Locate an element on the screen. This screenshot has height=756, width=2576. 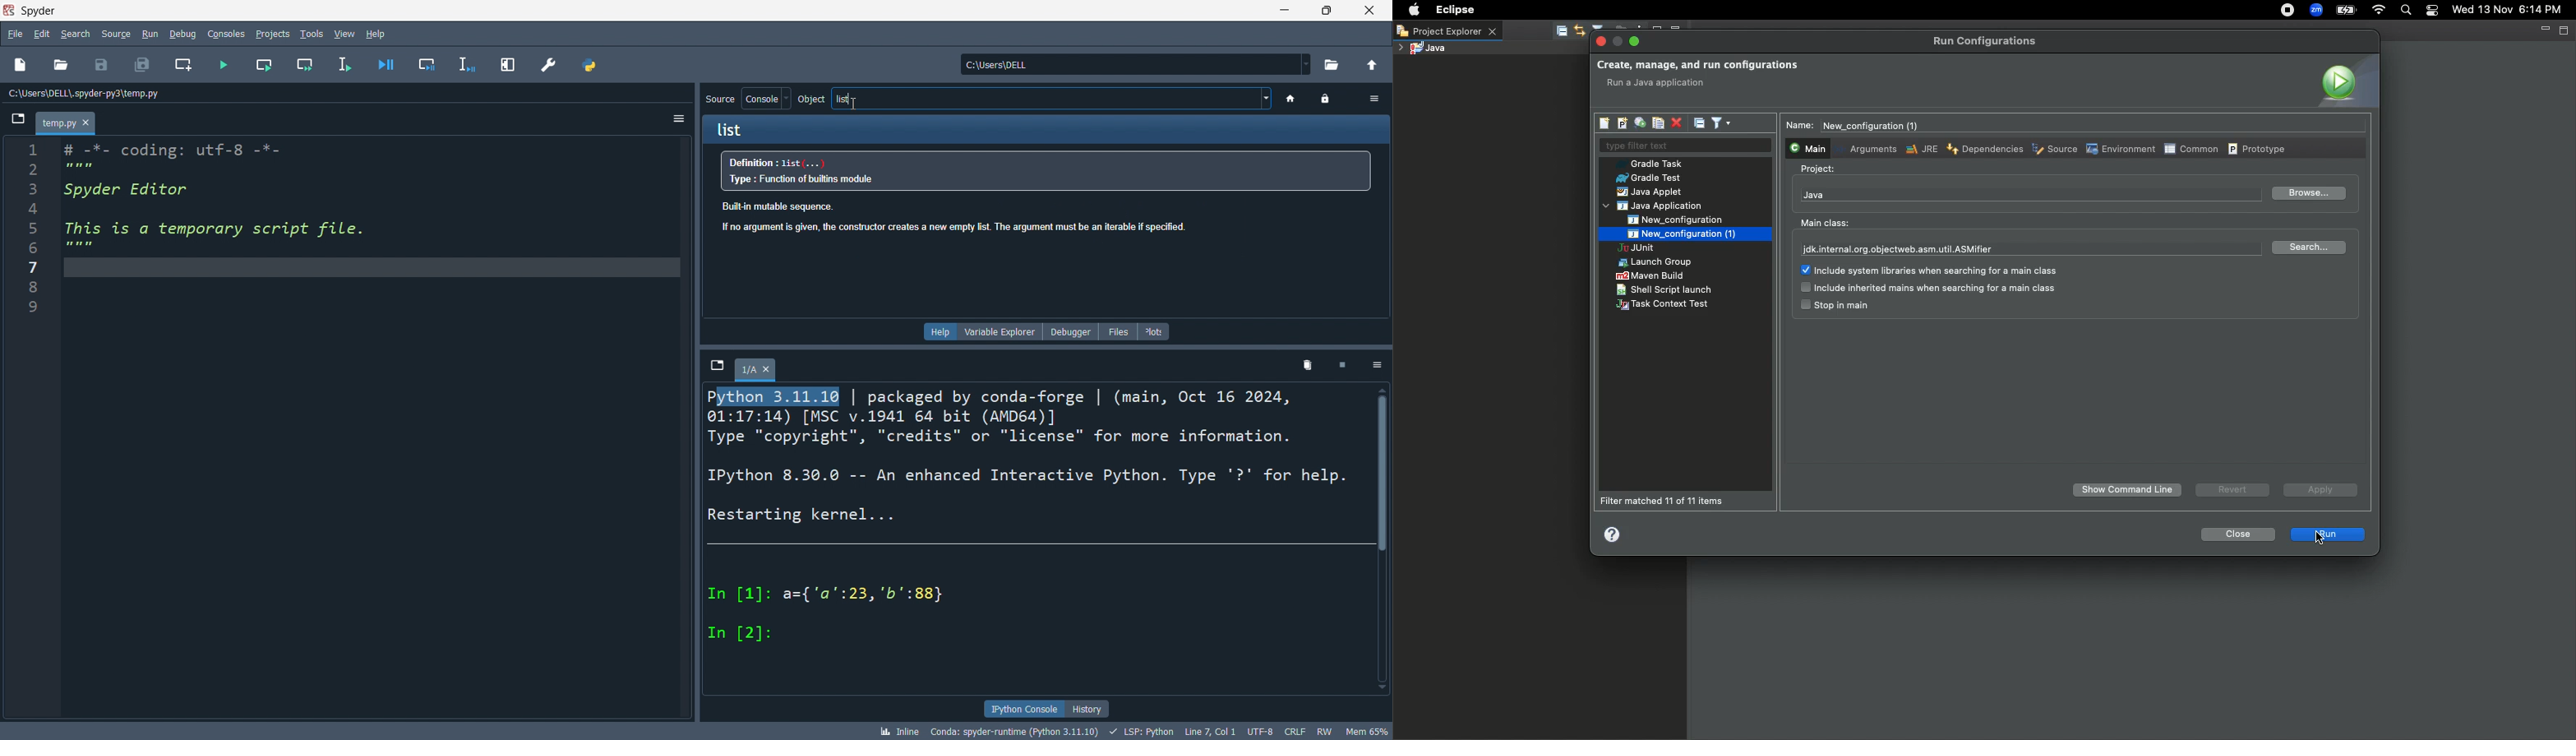
source is located at coordinates (720, 99).